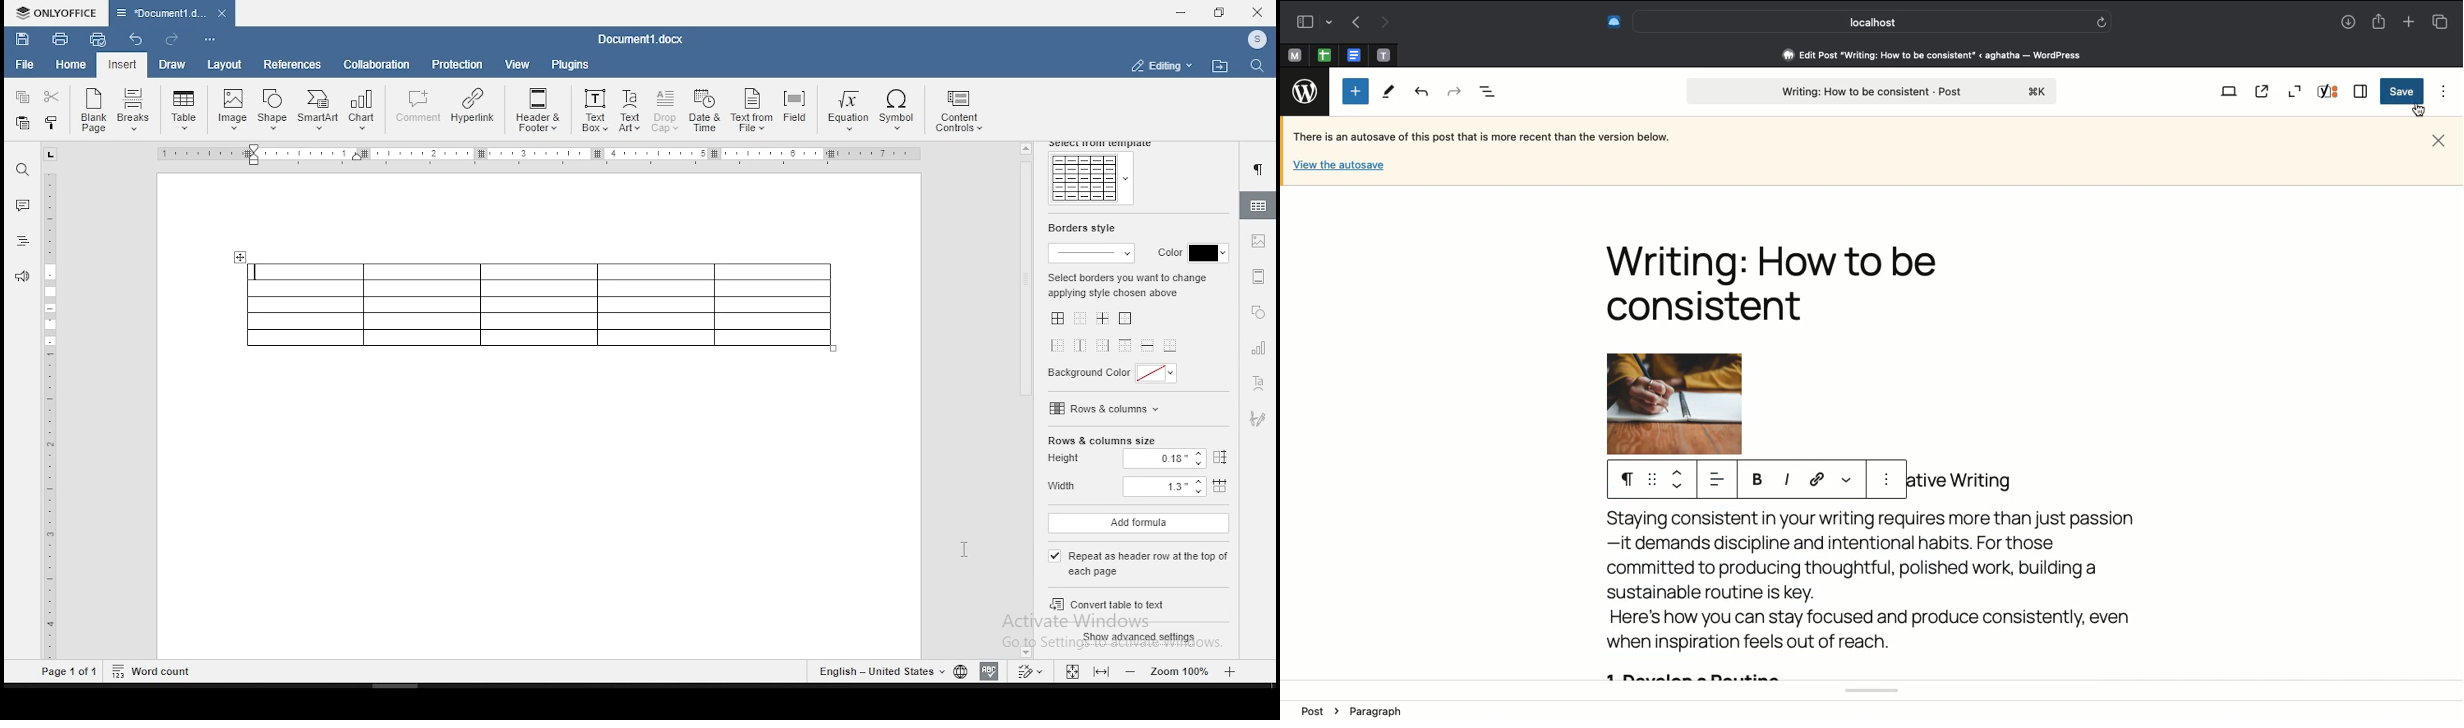 This screenshot has width=2464, height=728. Describe the element at coordinates (71, 65) in the screenshot. I see `home` at that location.